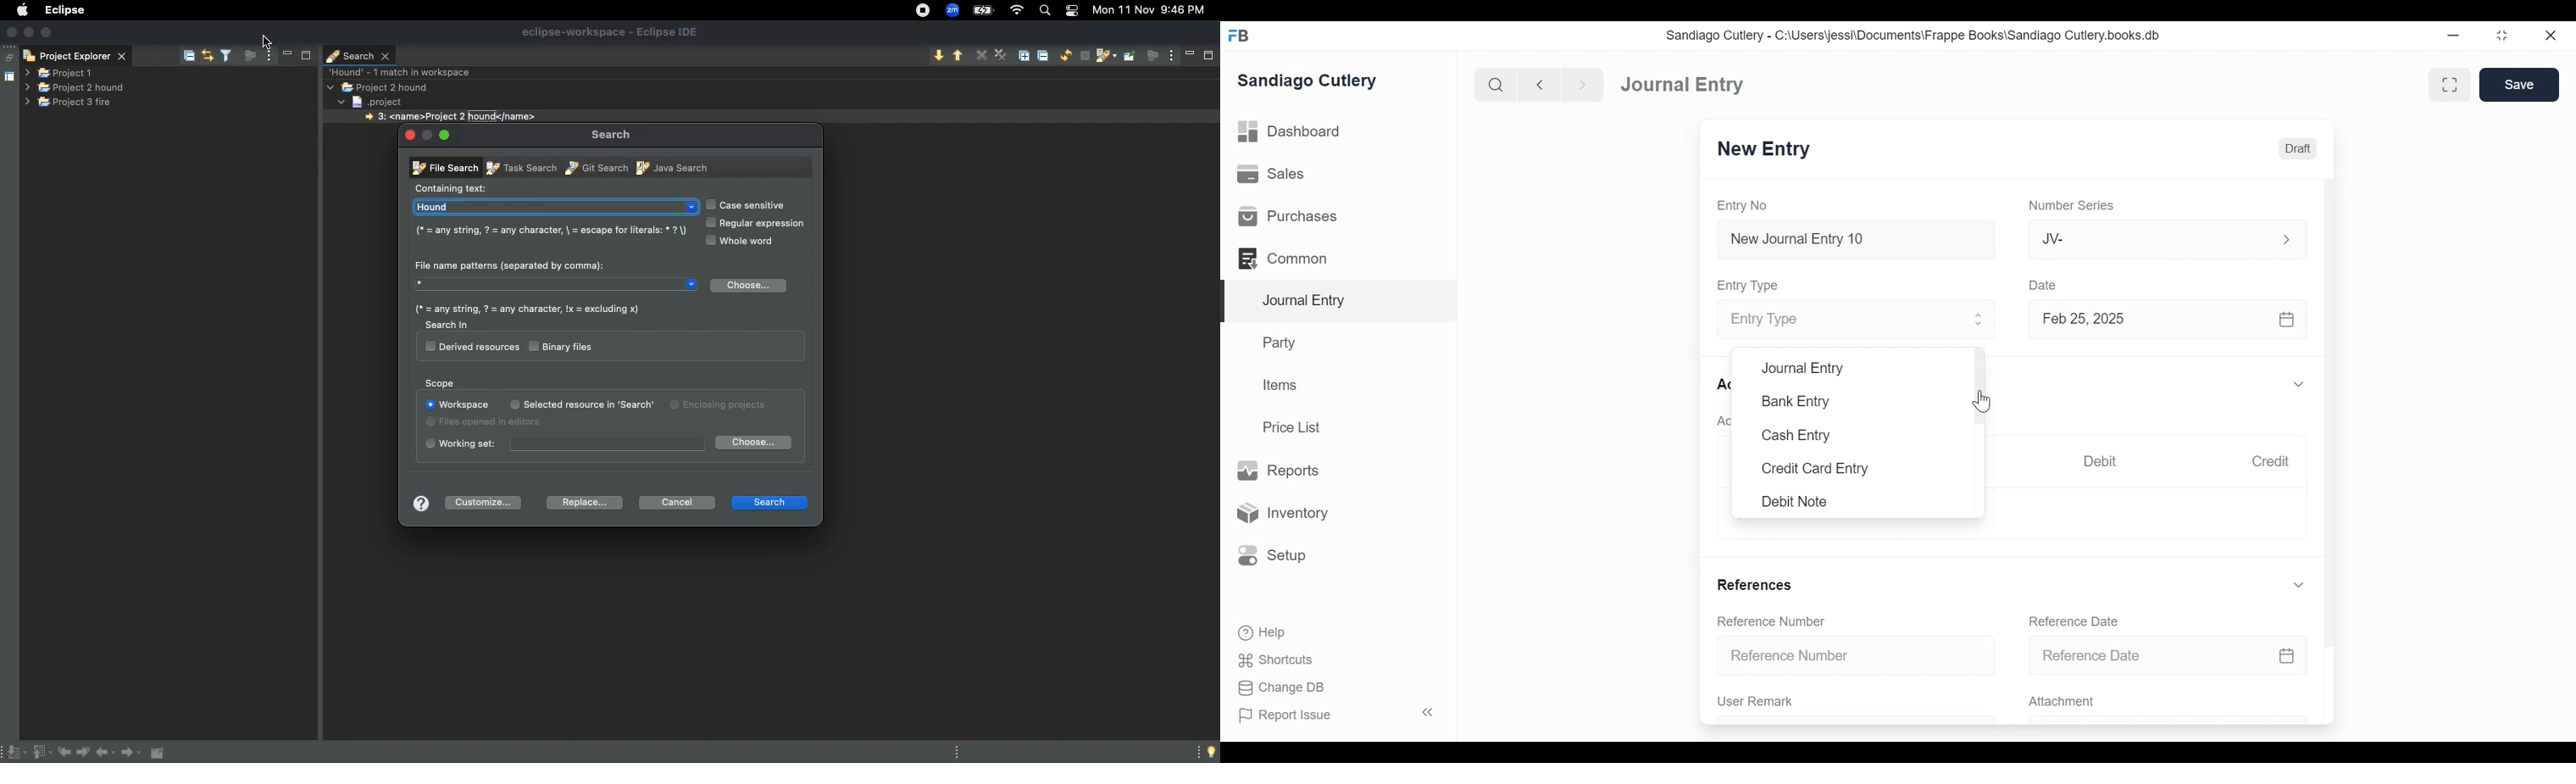  I want to click on Journal Entry, so click(1680, 85).